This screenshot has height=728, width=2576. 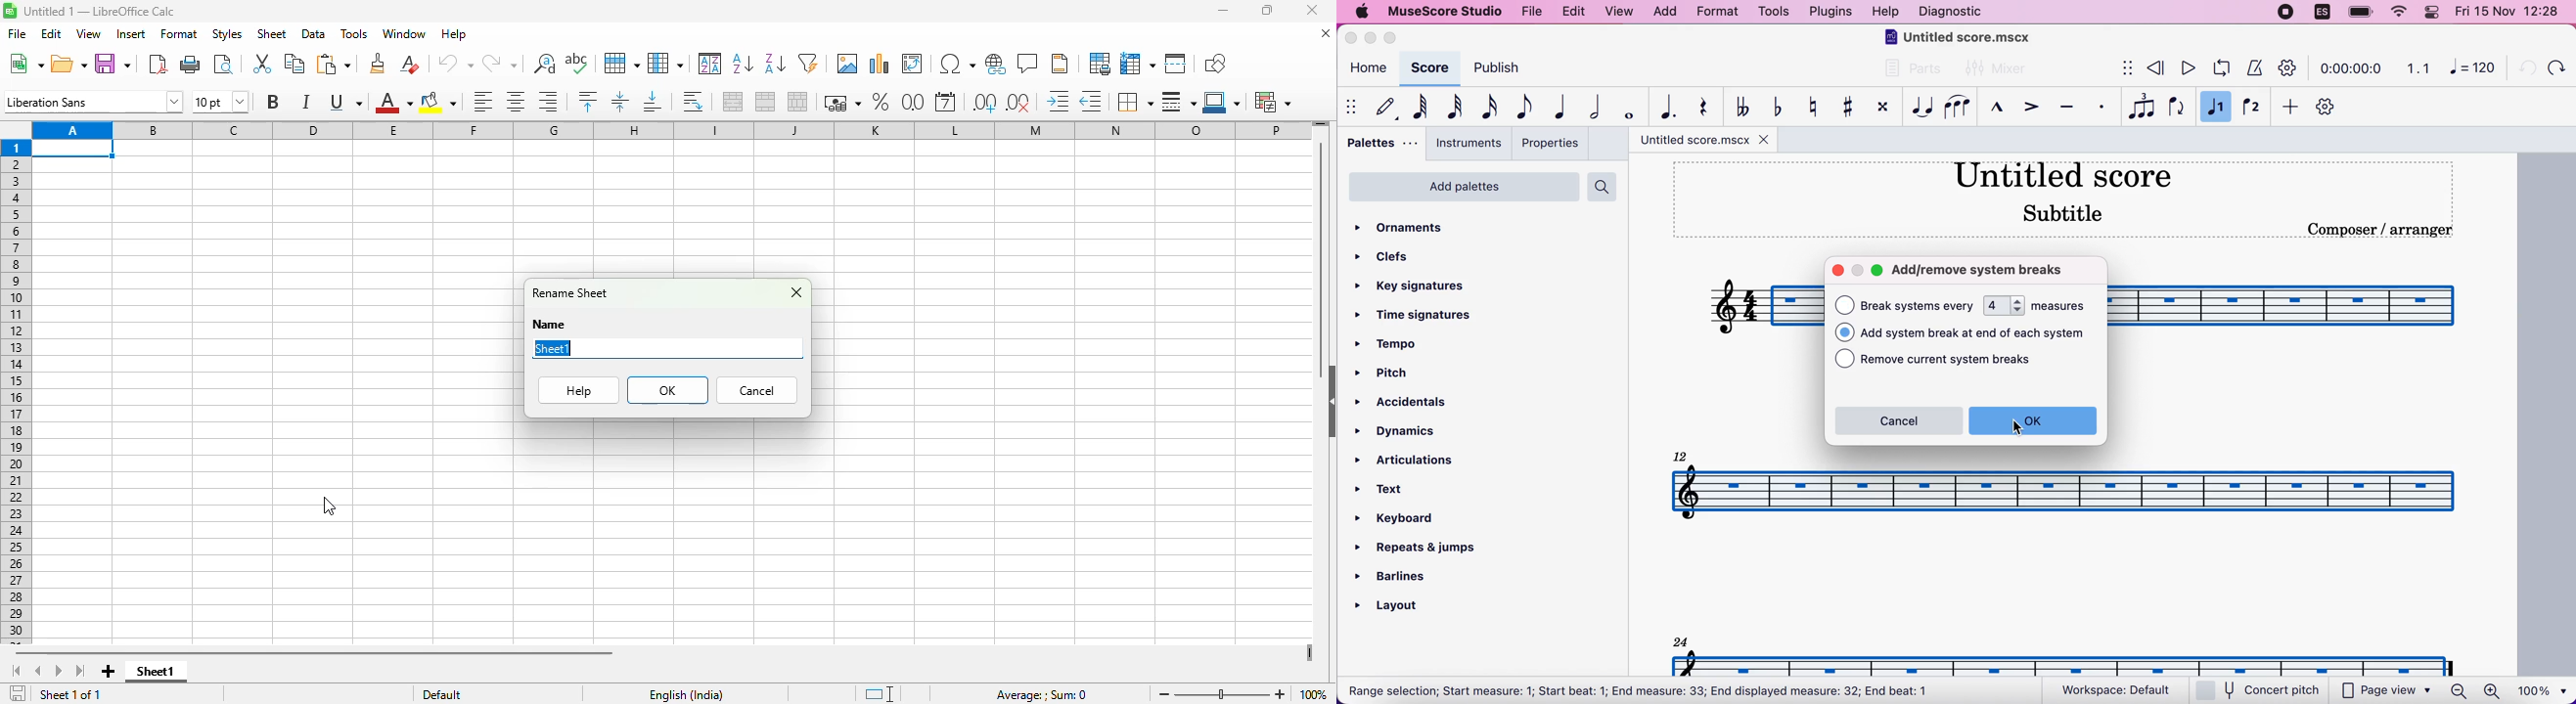 I want to click on spelling, so click(x=576, y=63).